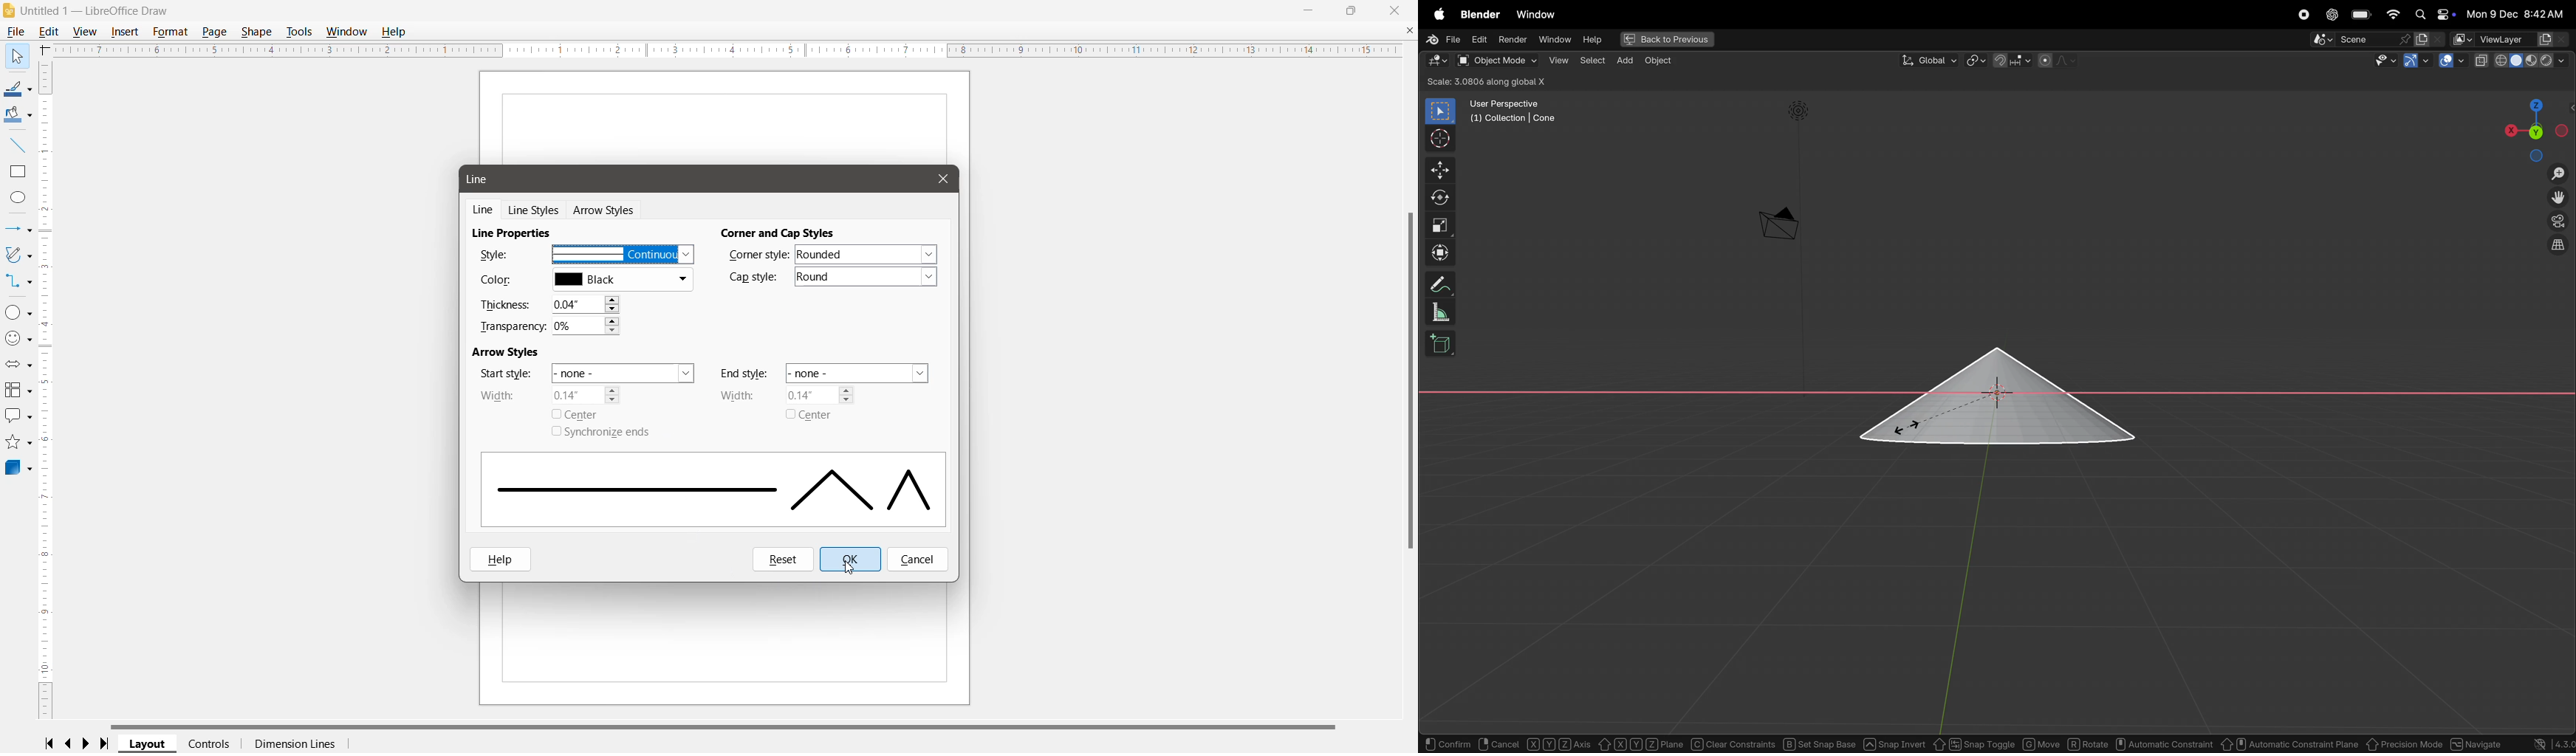 Image resolution: width=2576 pixels, height=756 pixels. Describe the element at coordinates (1446, 744) in the screenshot. I see `confirm` at that location.